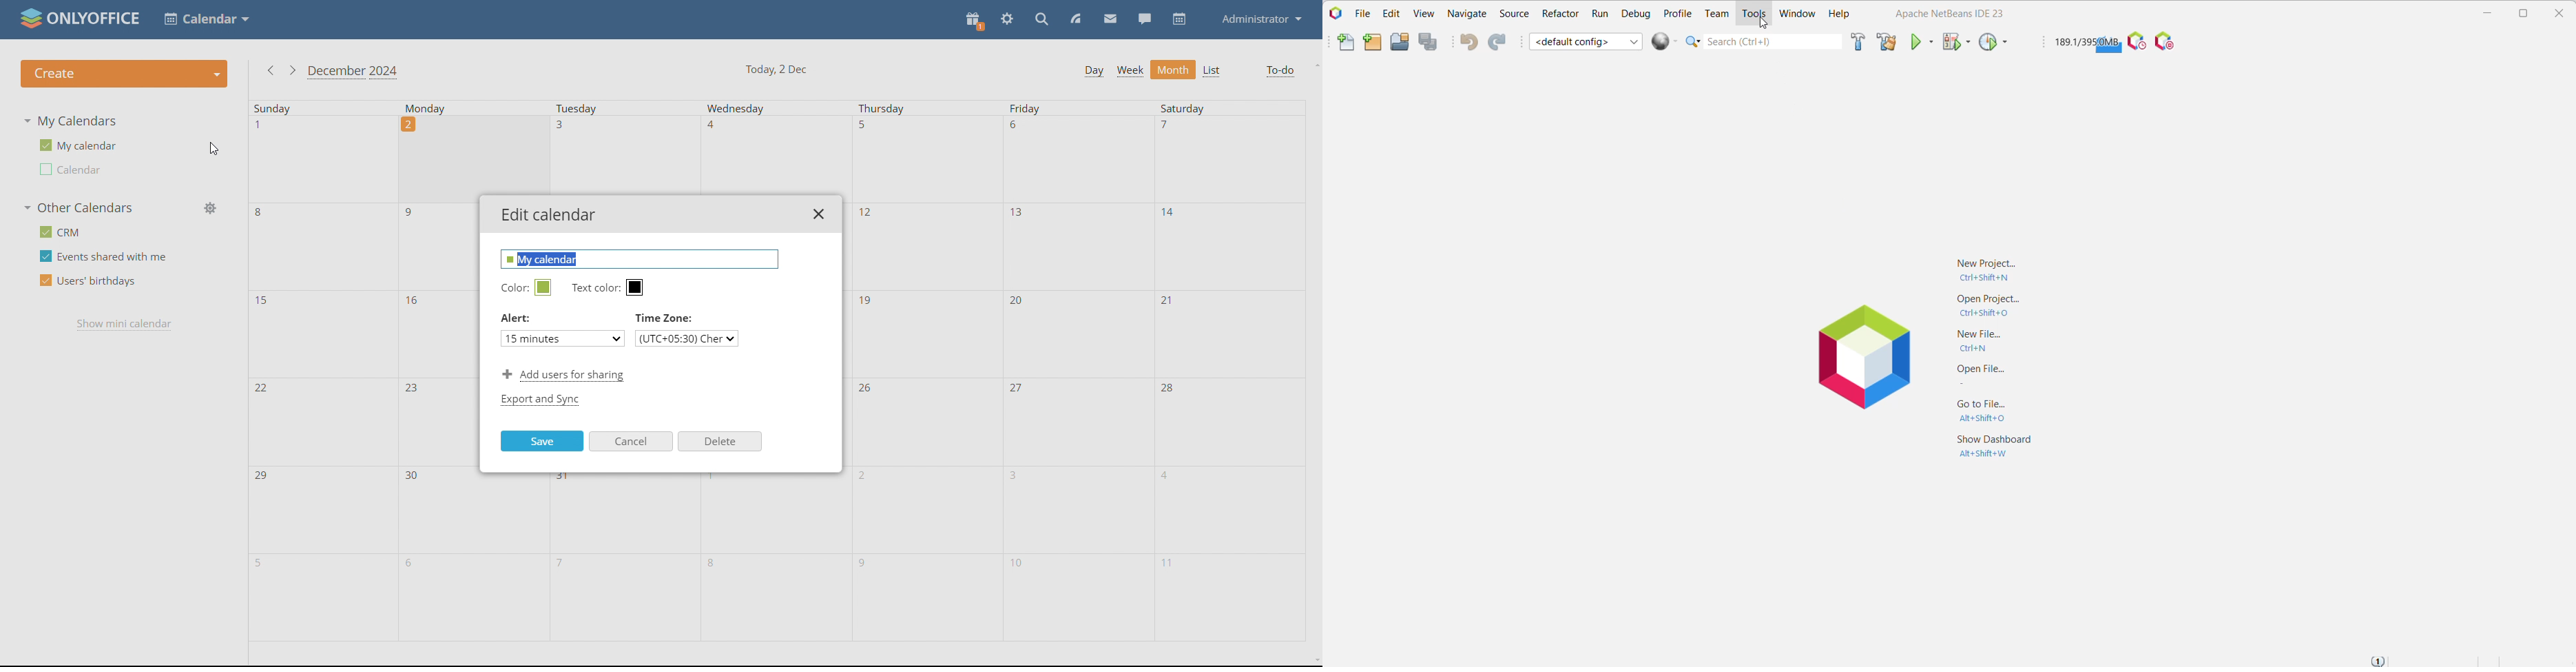  I want to click on list view, so click(1212, 71).